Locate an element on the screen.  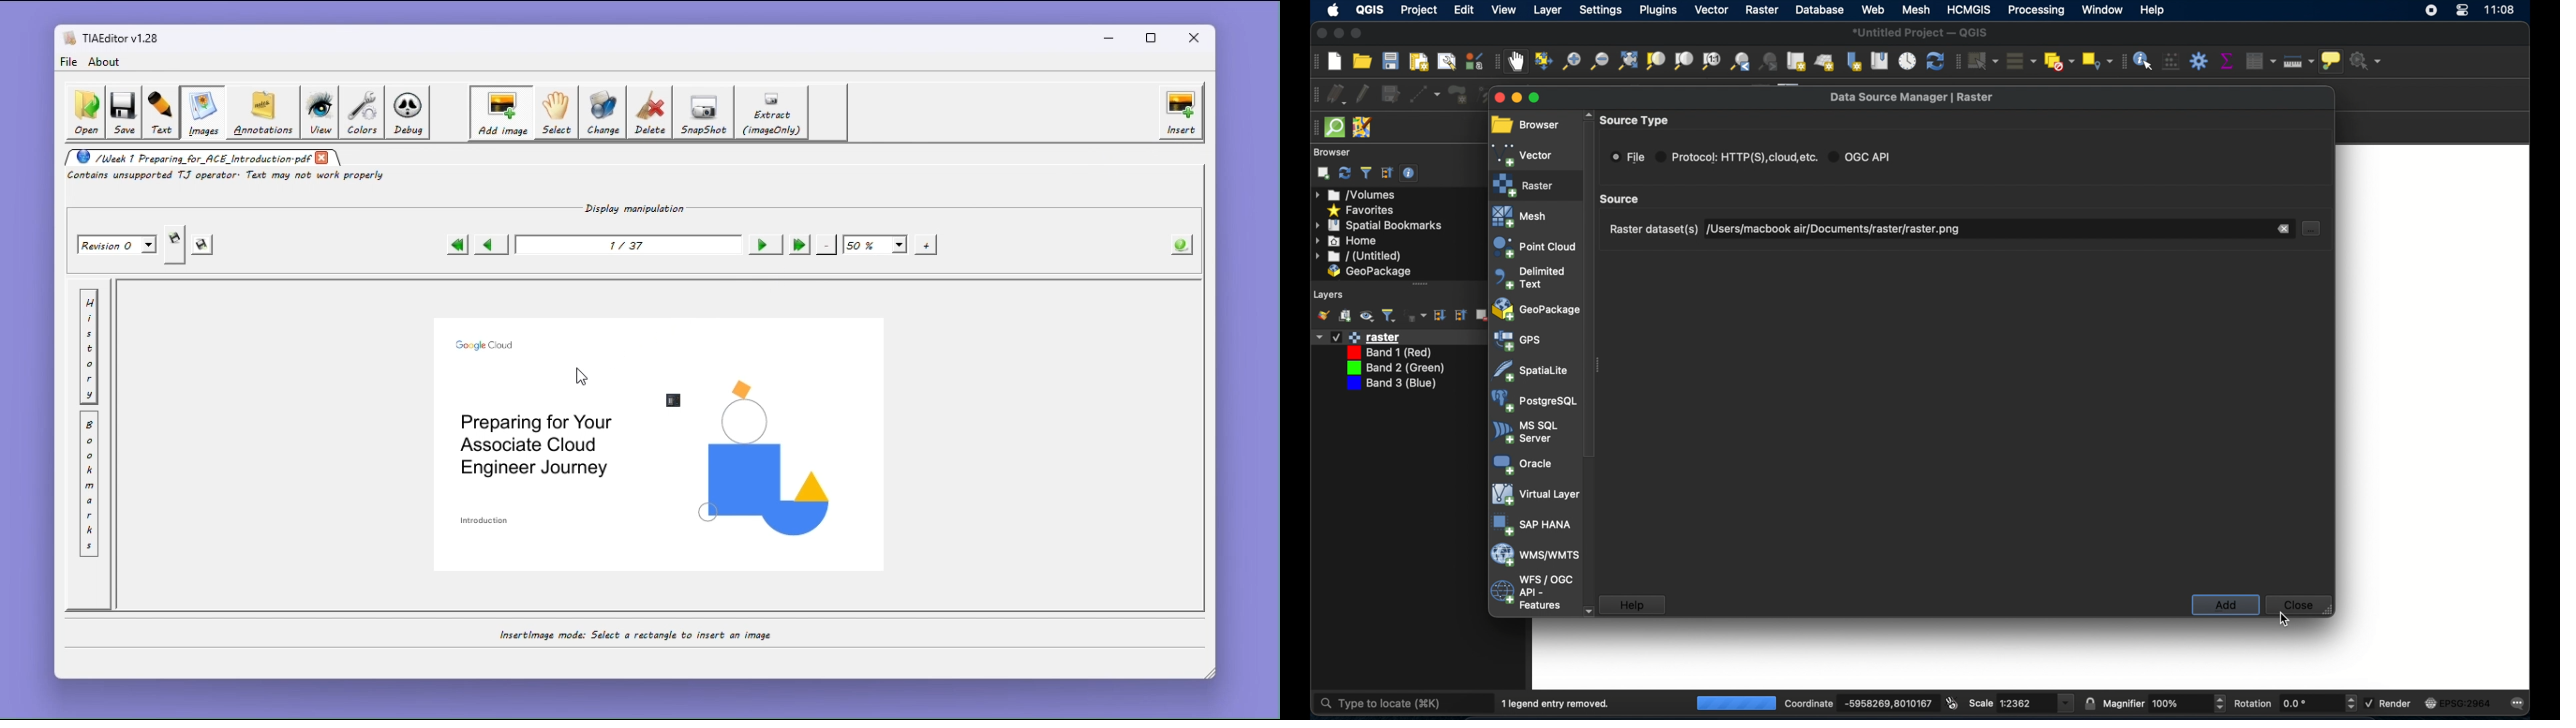
cursor is located at coordinates (2286, 618).